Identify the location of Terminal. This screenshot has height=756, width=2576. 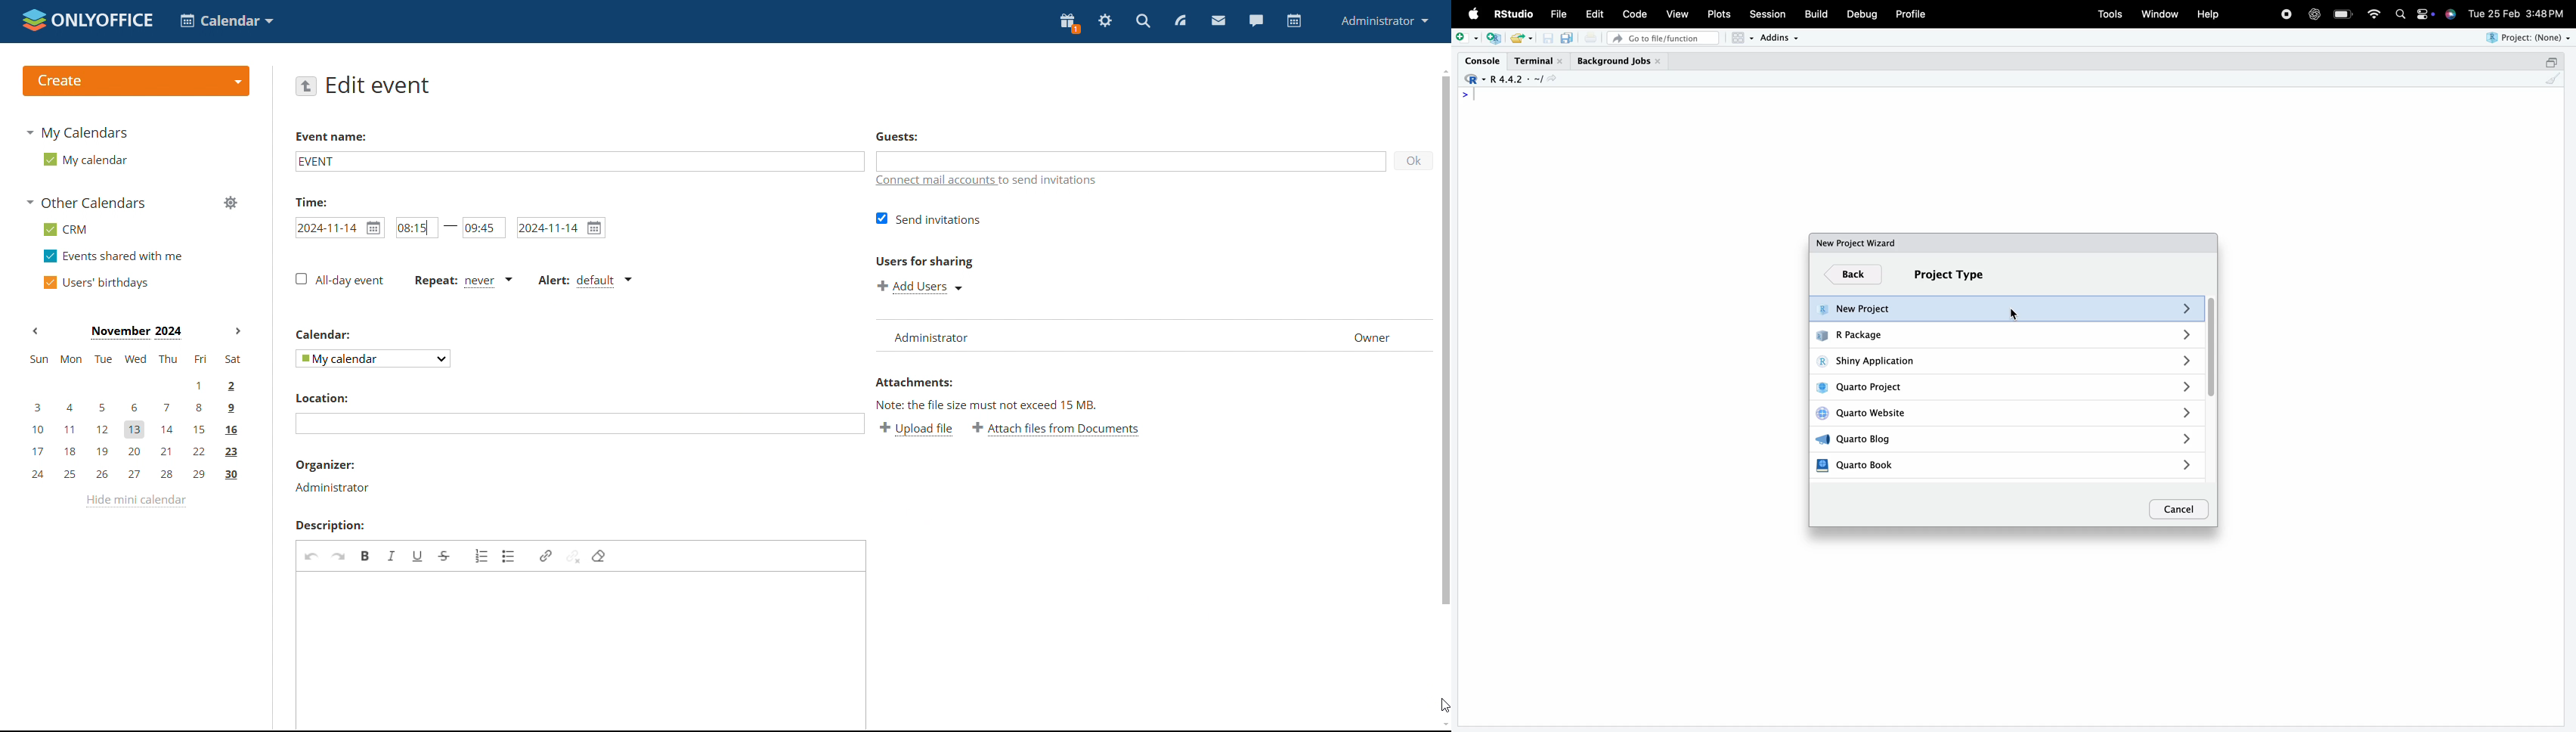
(1539, 62).